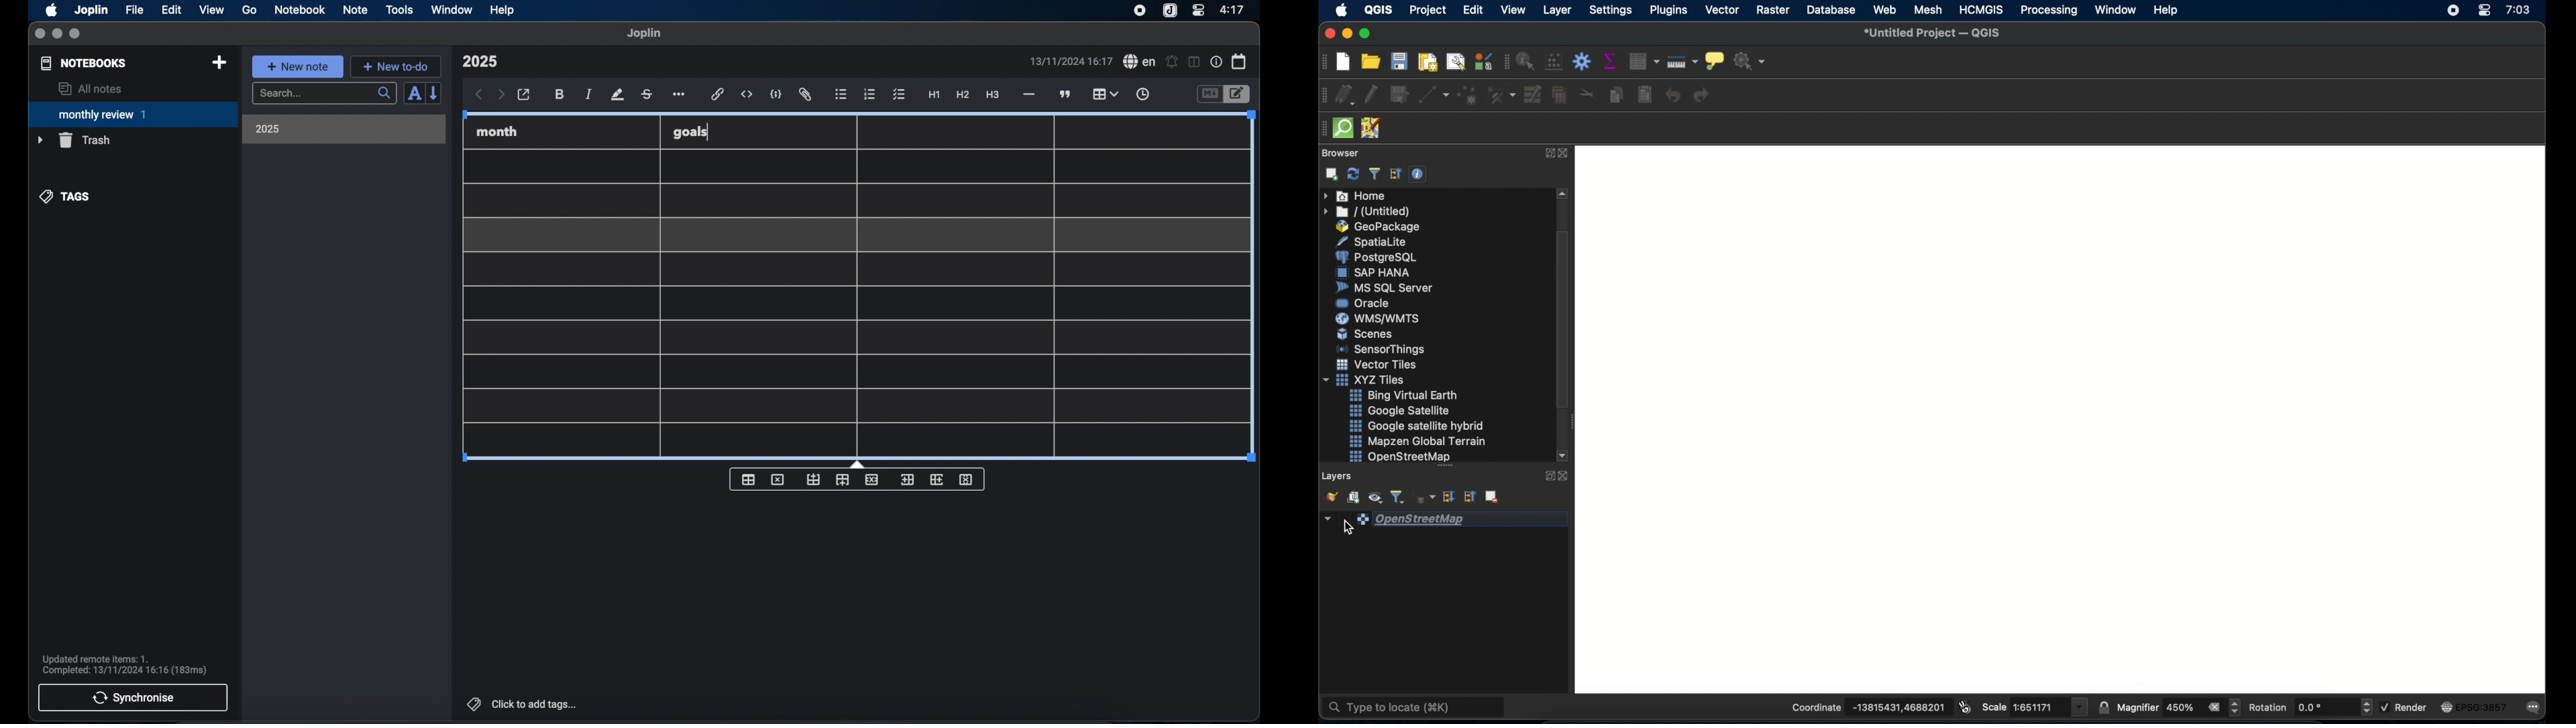 The width and height of the screenshot is (2576, 728). Describe the element at coordinates (1547, 154) in the screenshot. I see `expand` at that location.